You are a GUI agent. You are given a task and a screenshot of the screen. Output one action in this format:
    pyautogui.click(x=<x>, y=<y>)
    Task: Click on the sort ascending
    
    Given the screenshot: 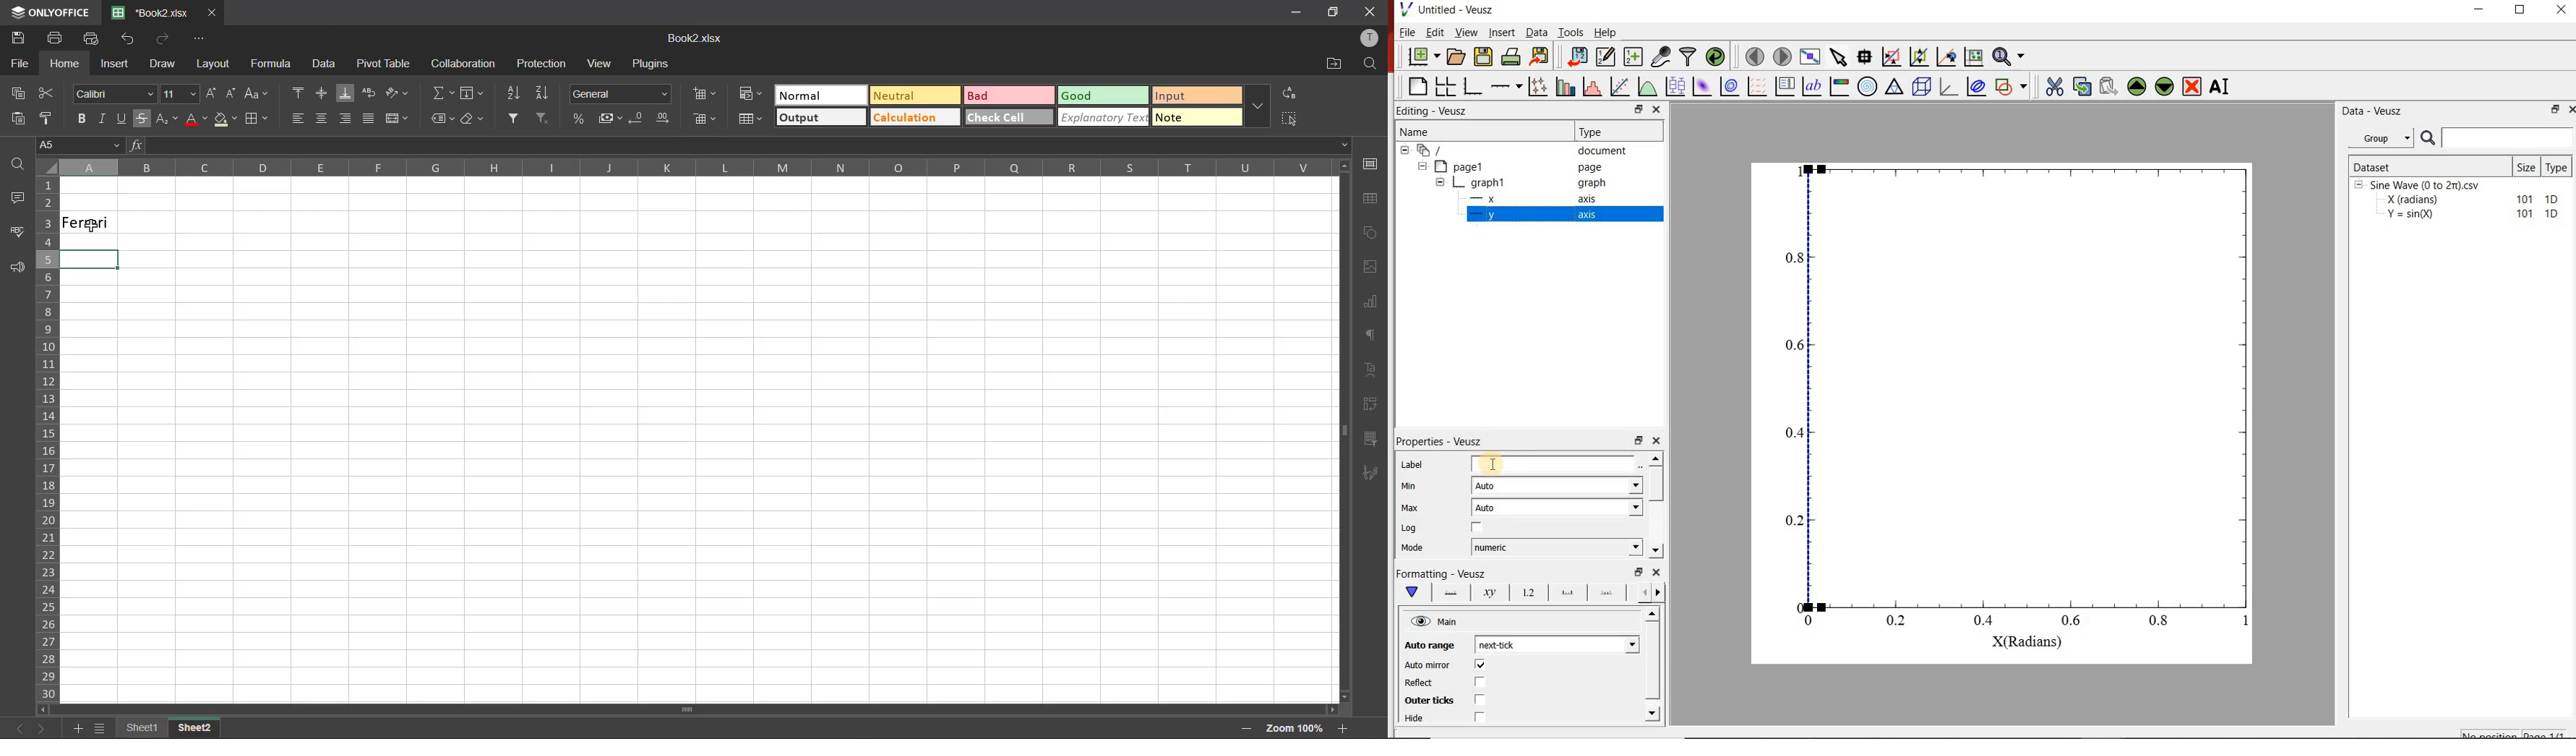 What is the action you would take?
    pyautogui.click(x=514, y=93)
    